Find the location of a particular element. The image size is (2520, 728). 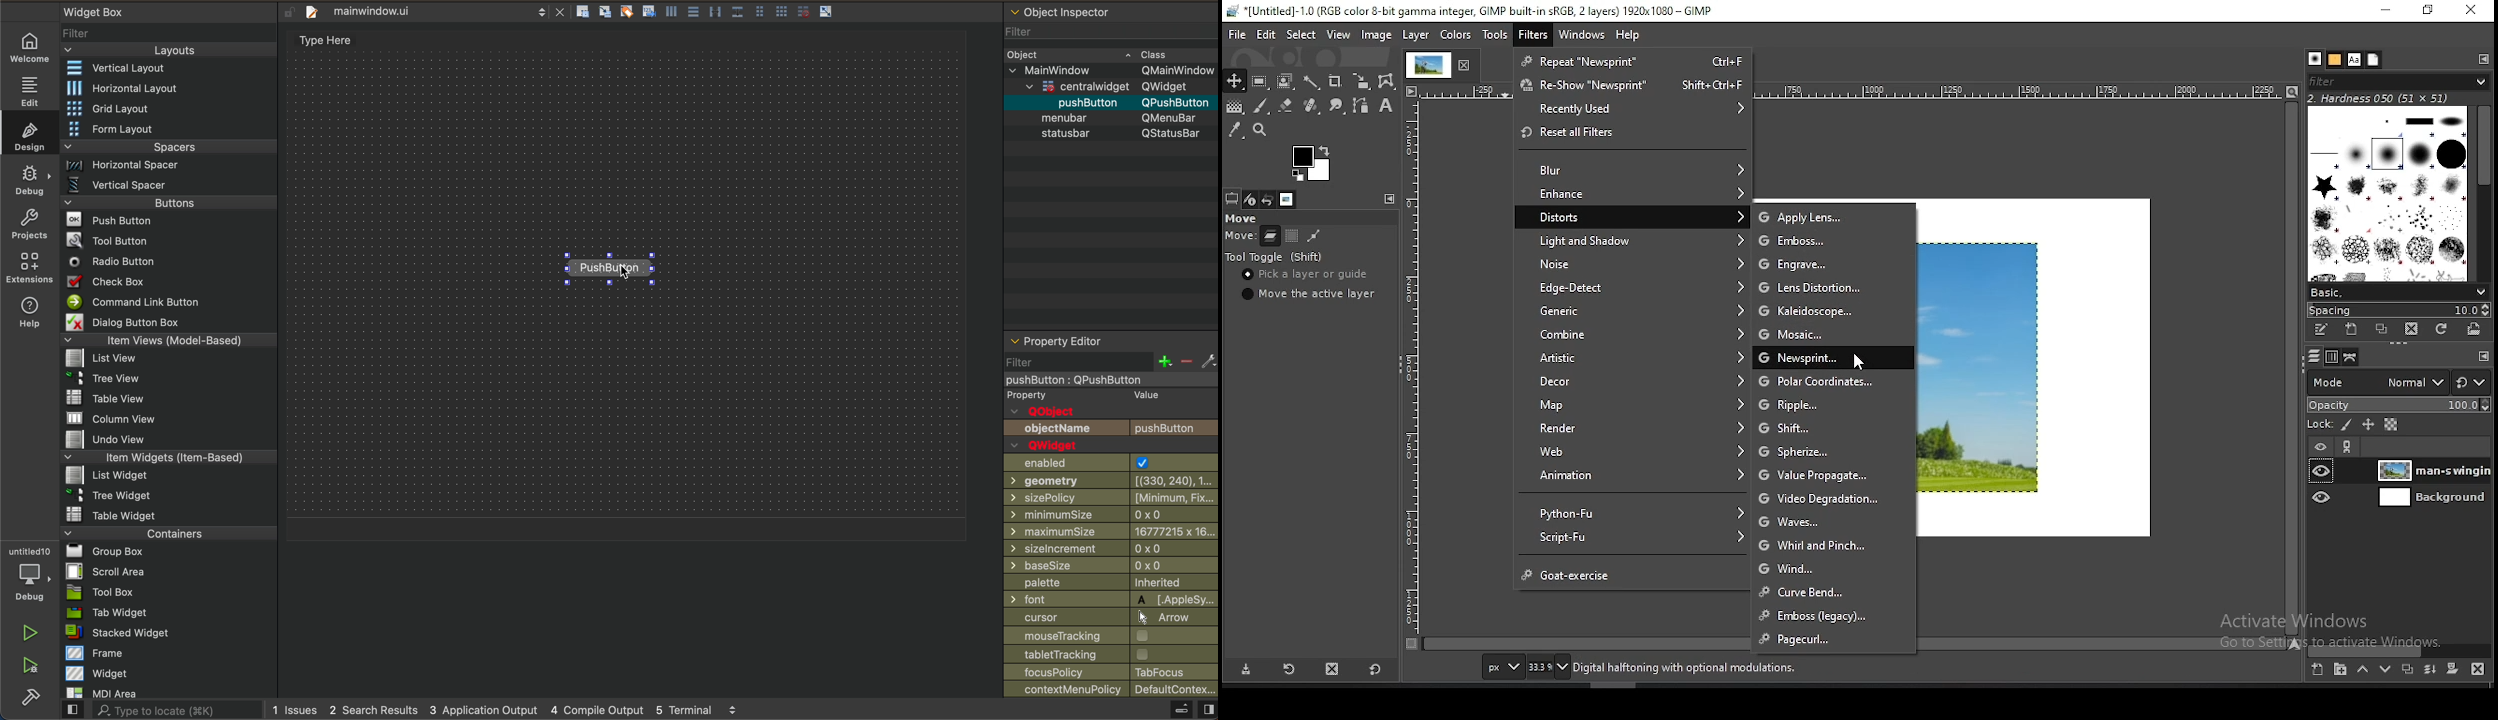

crop tool is located at coordinates (1337, 82).